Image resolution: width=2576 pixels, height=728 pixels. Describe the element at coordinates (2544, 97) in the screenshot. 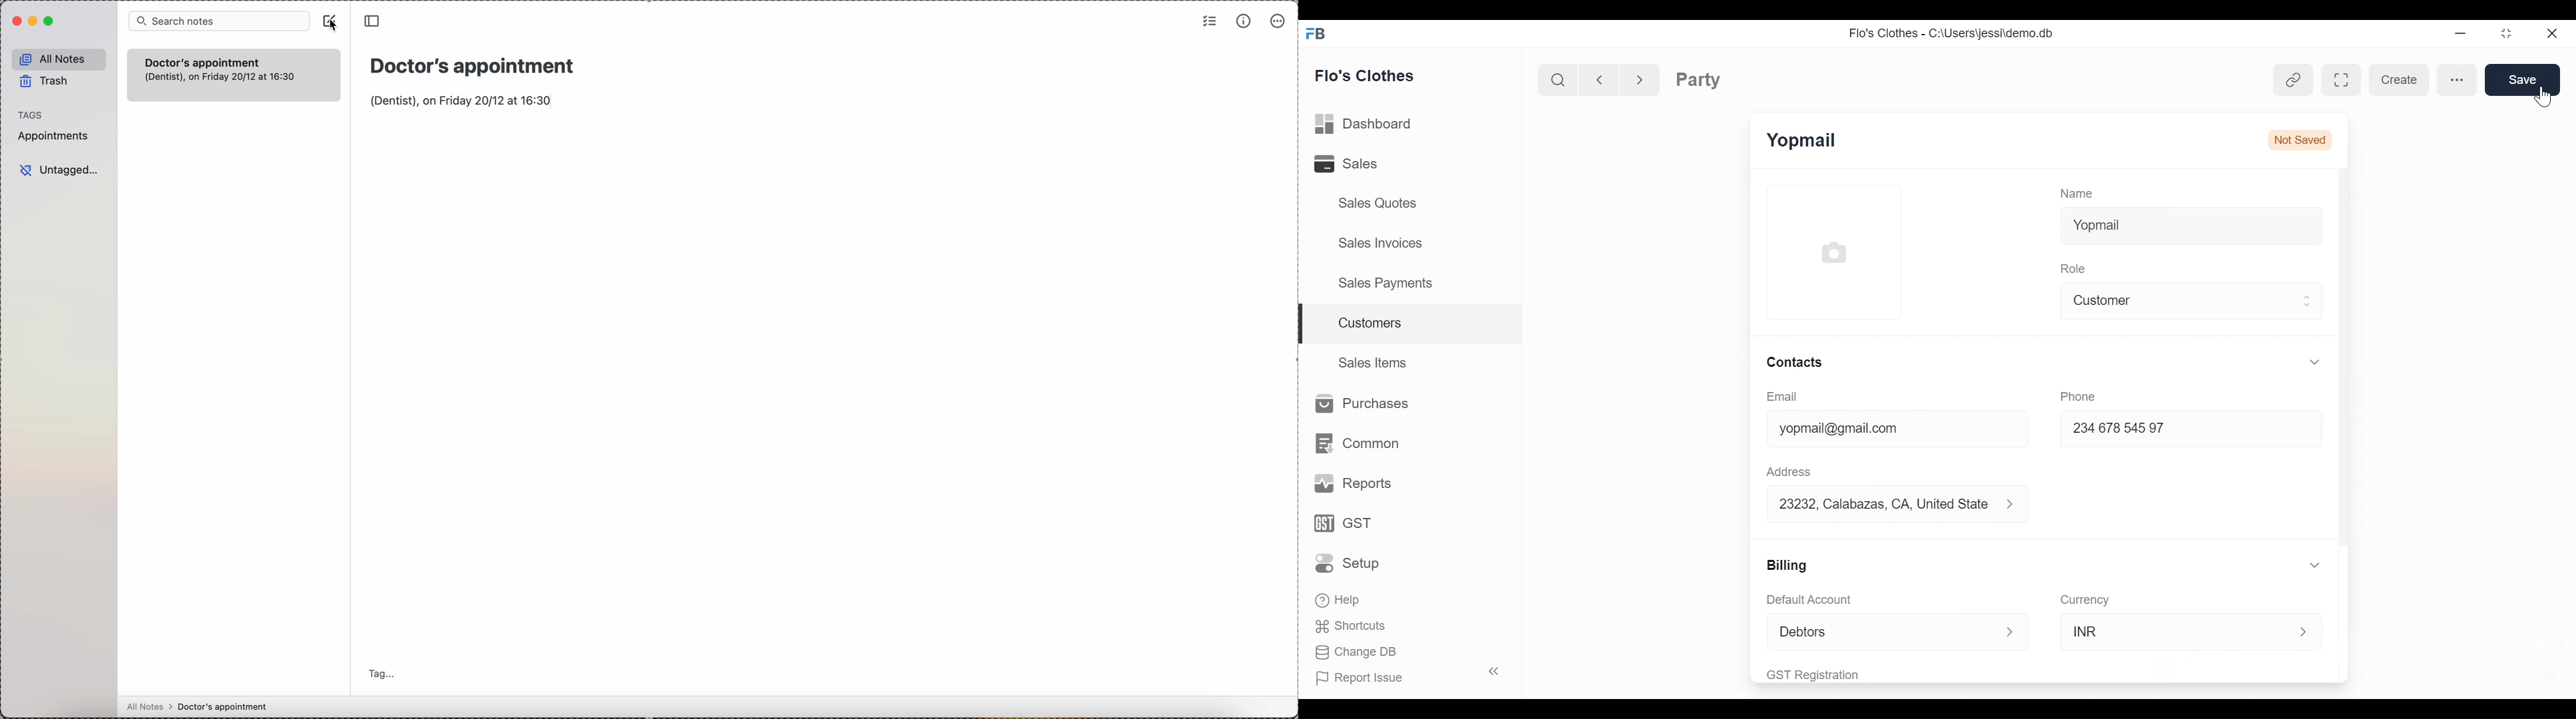

I see `Cursor` at that location.